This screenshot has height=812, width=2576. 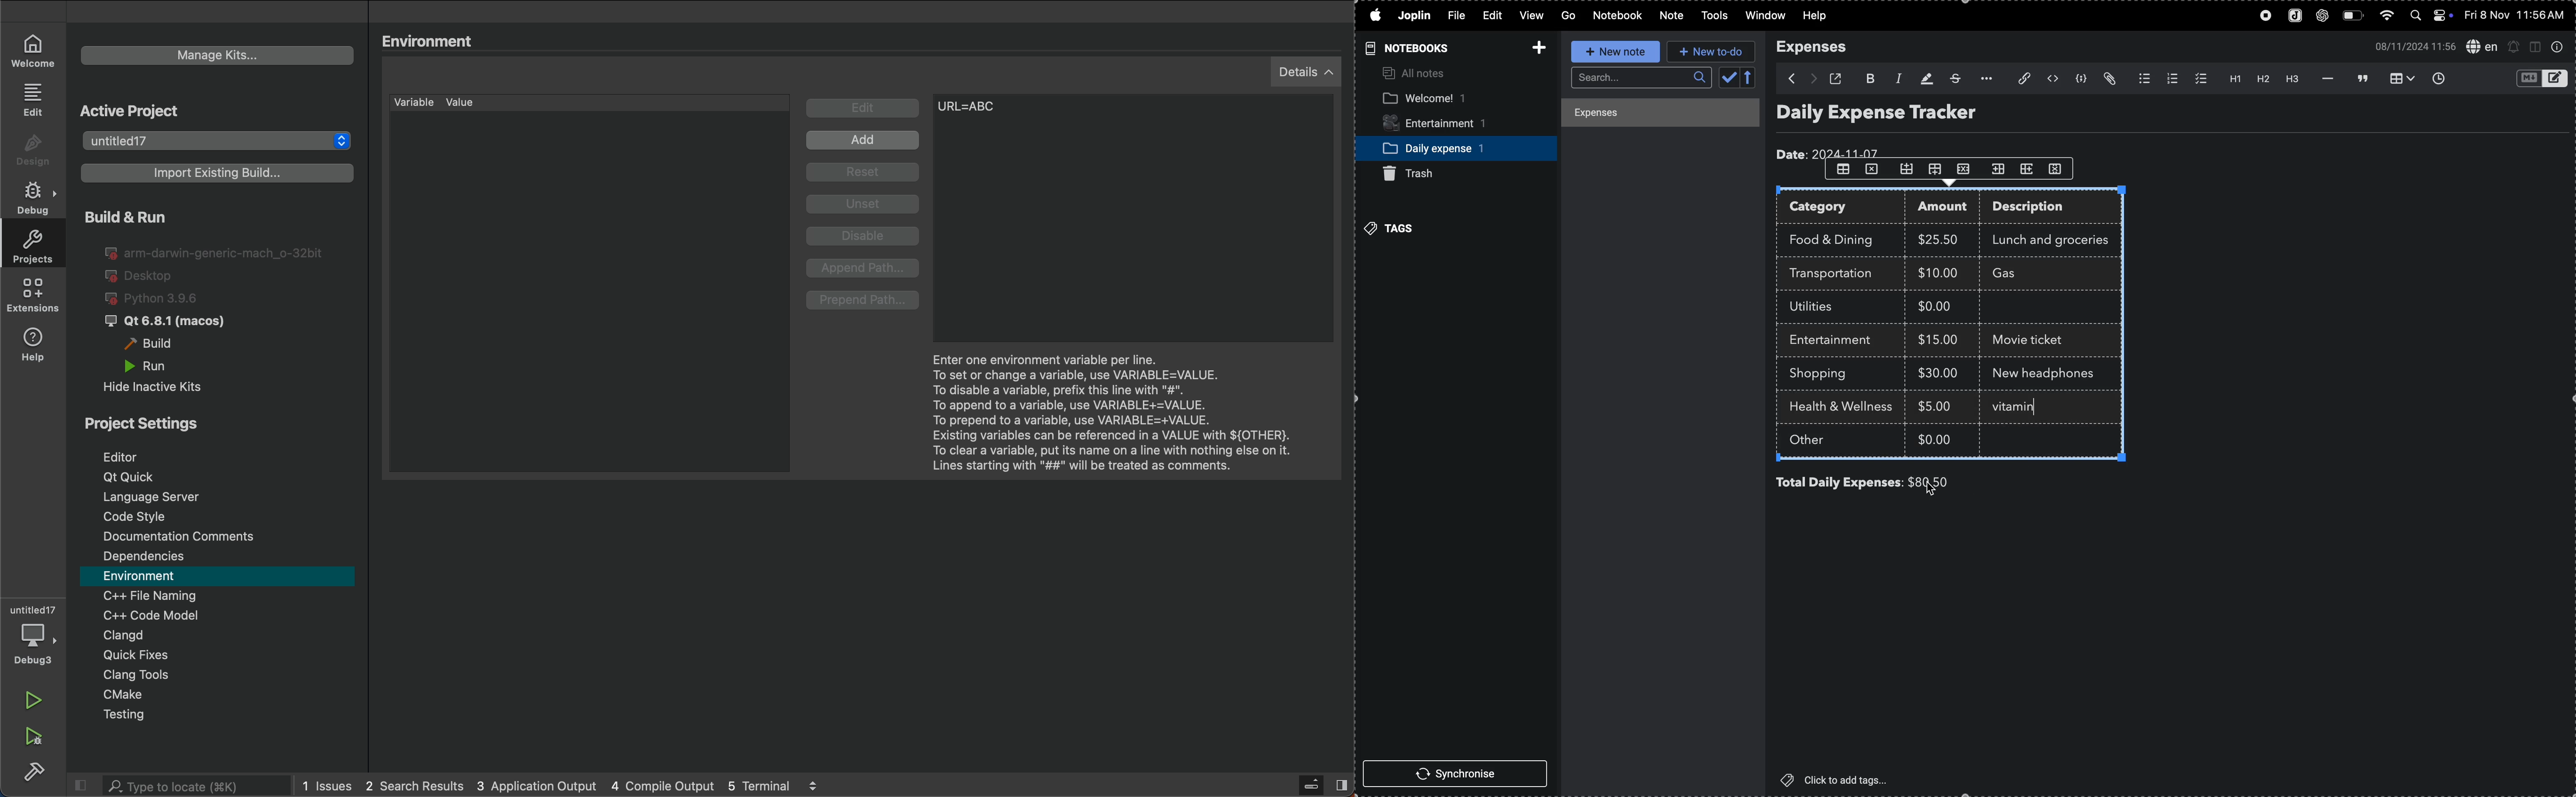 I want to click on quick fixes, so click(x=219, y=656).